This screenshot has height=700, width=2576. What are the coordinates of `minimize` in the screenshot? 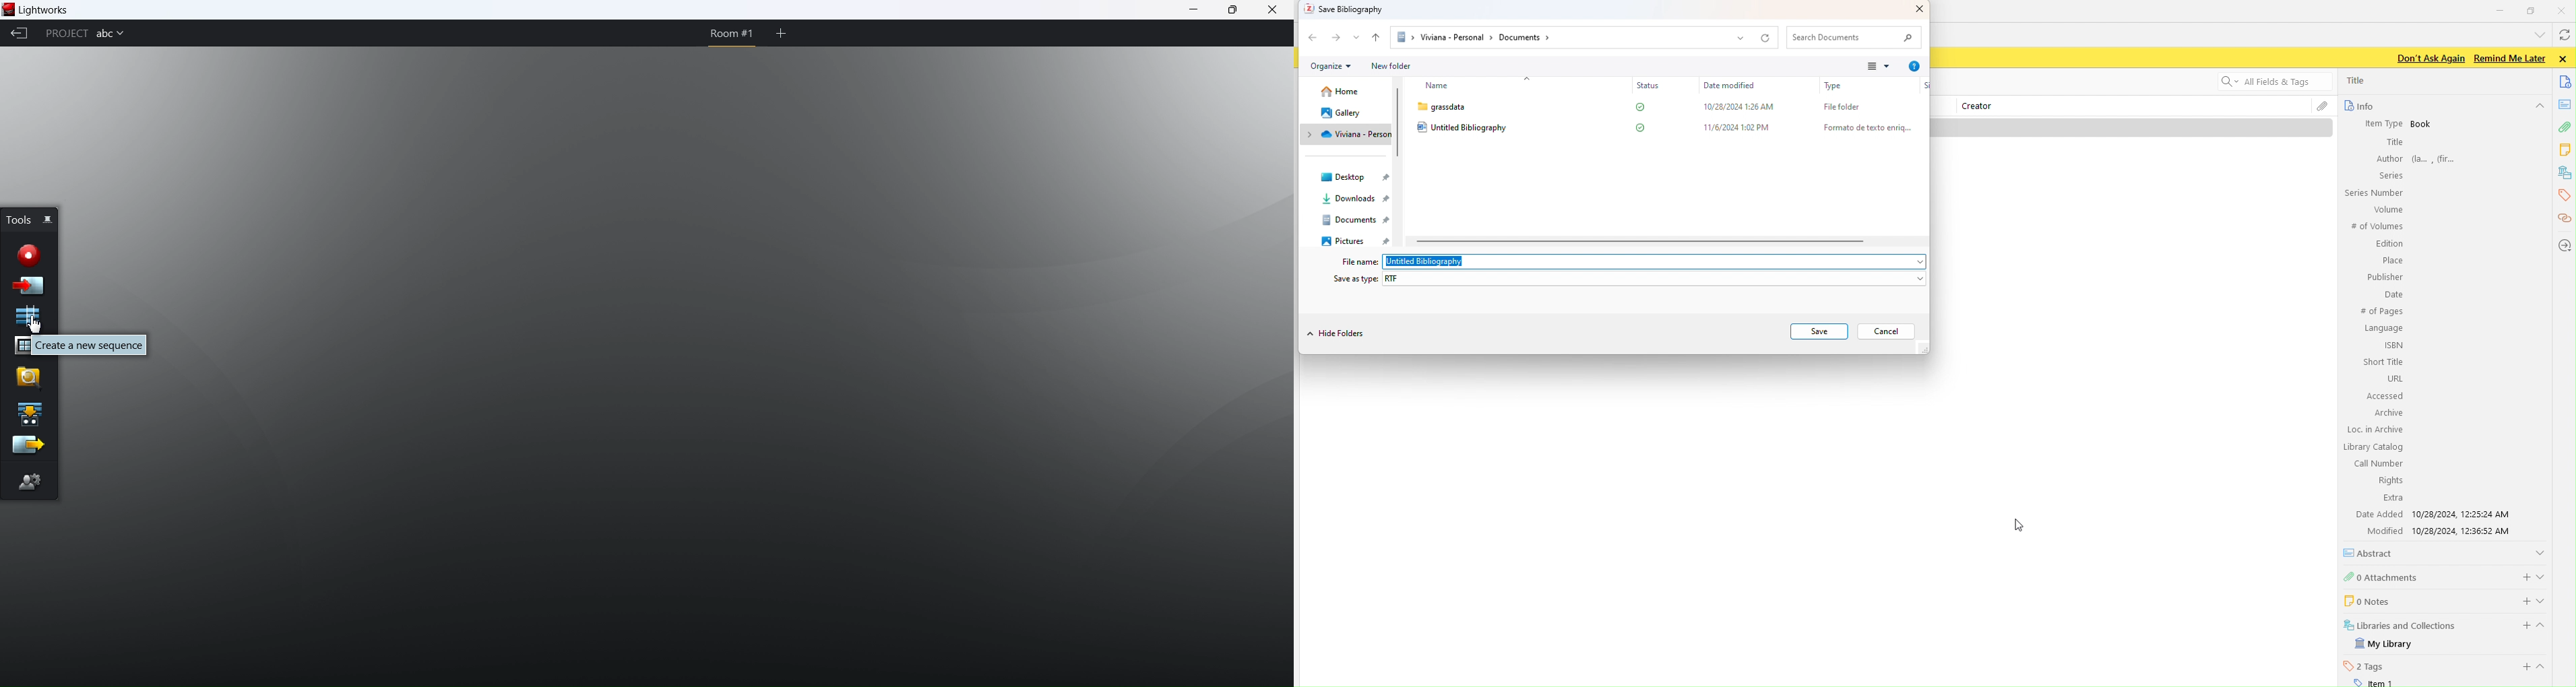 It's located at (1195, 9).